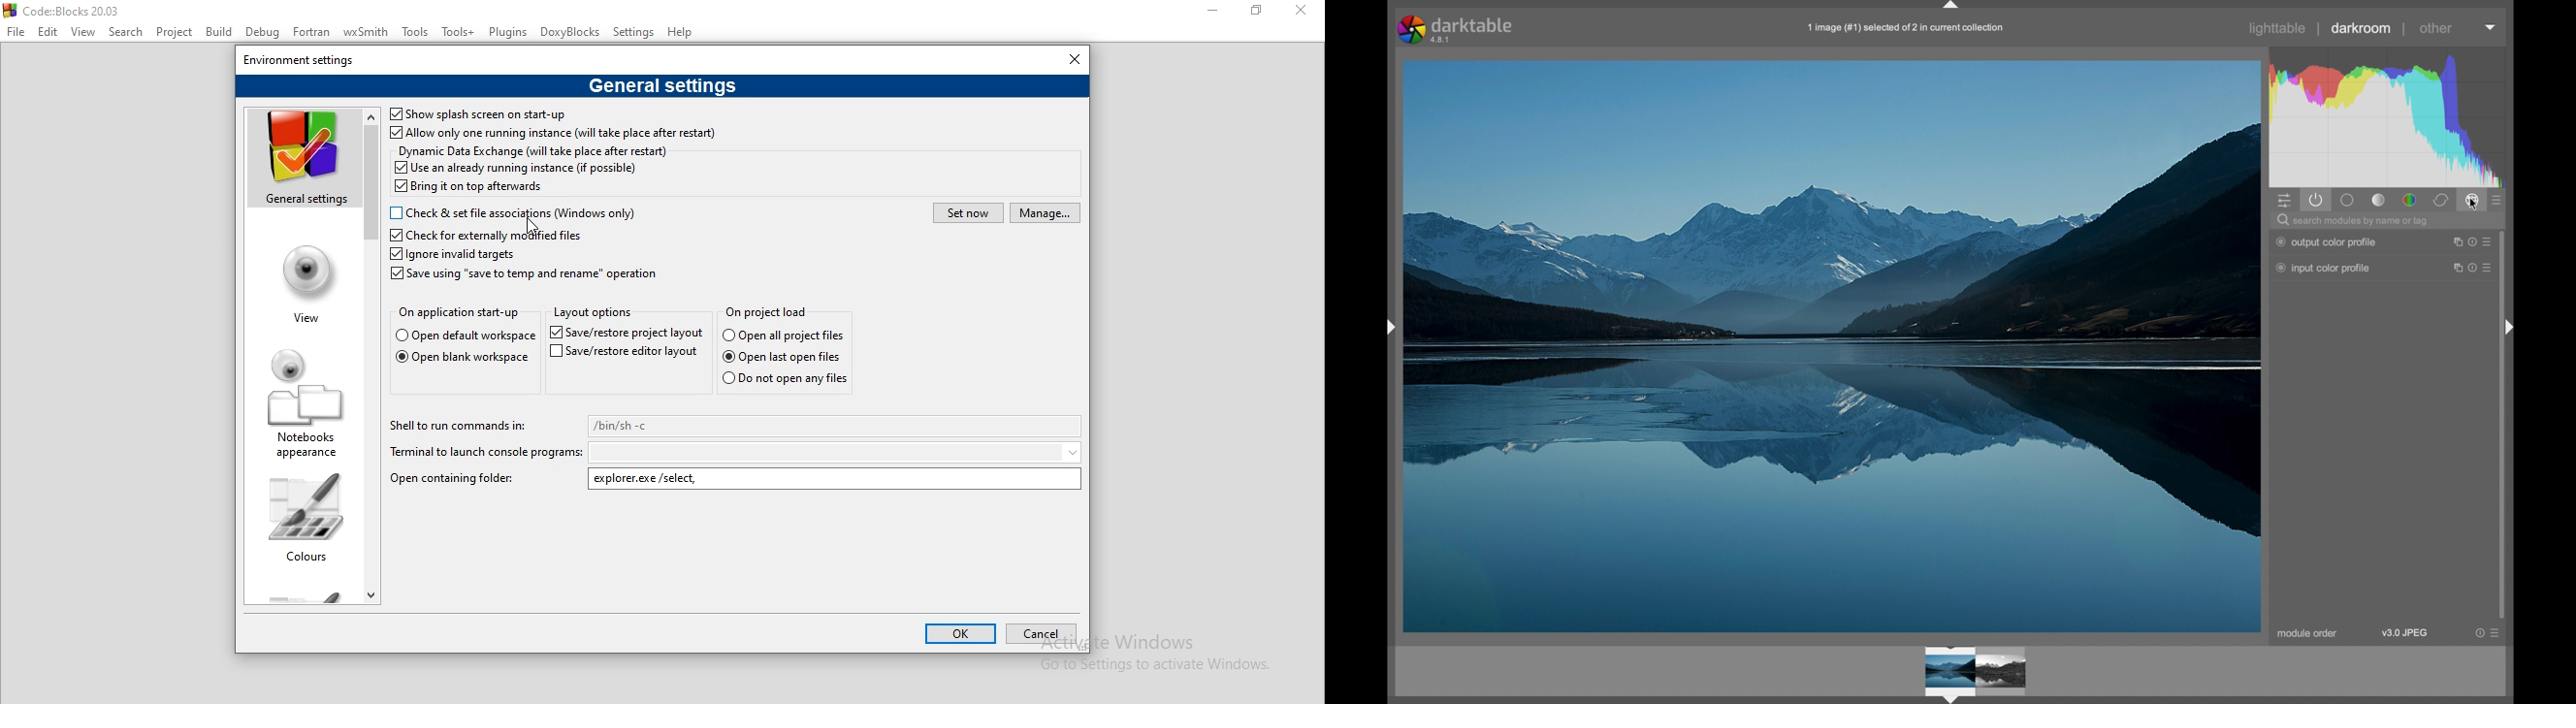  What do you see at coordinates (681, 32) in the screenshot?
I see `Help` at bounding box center [681, 32].